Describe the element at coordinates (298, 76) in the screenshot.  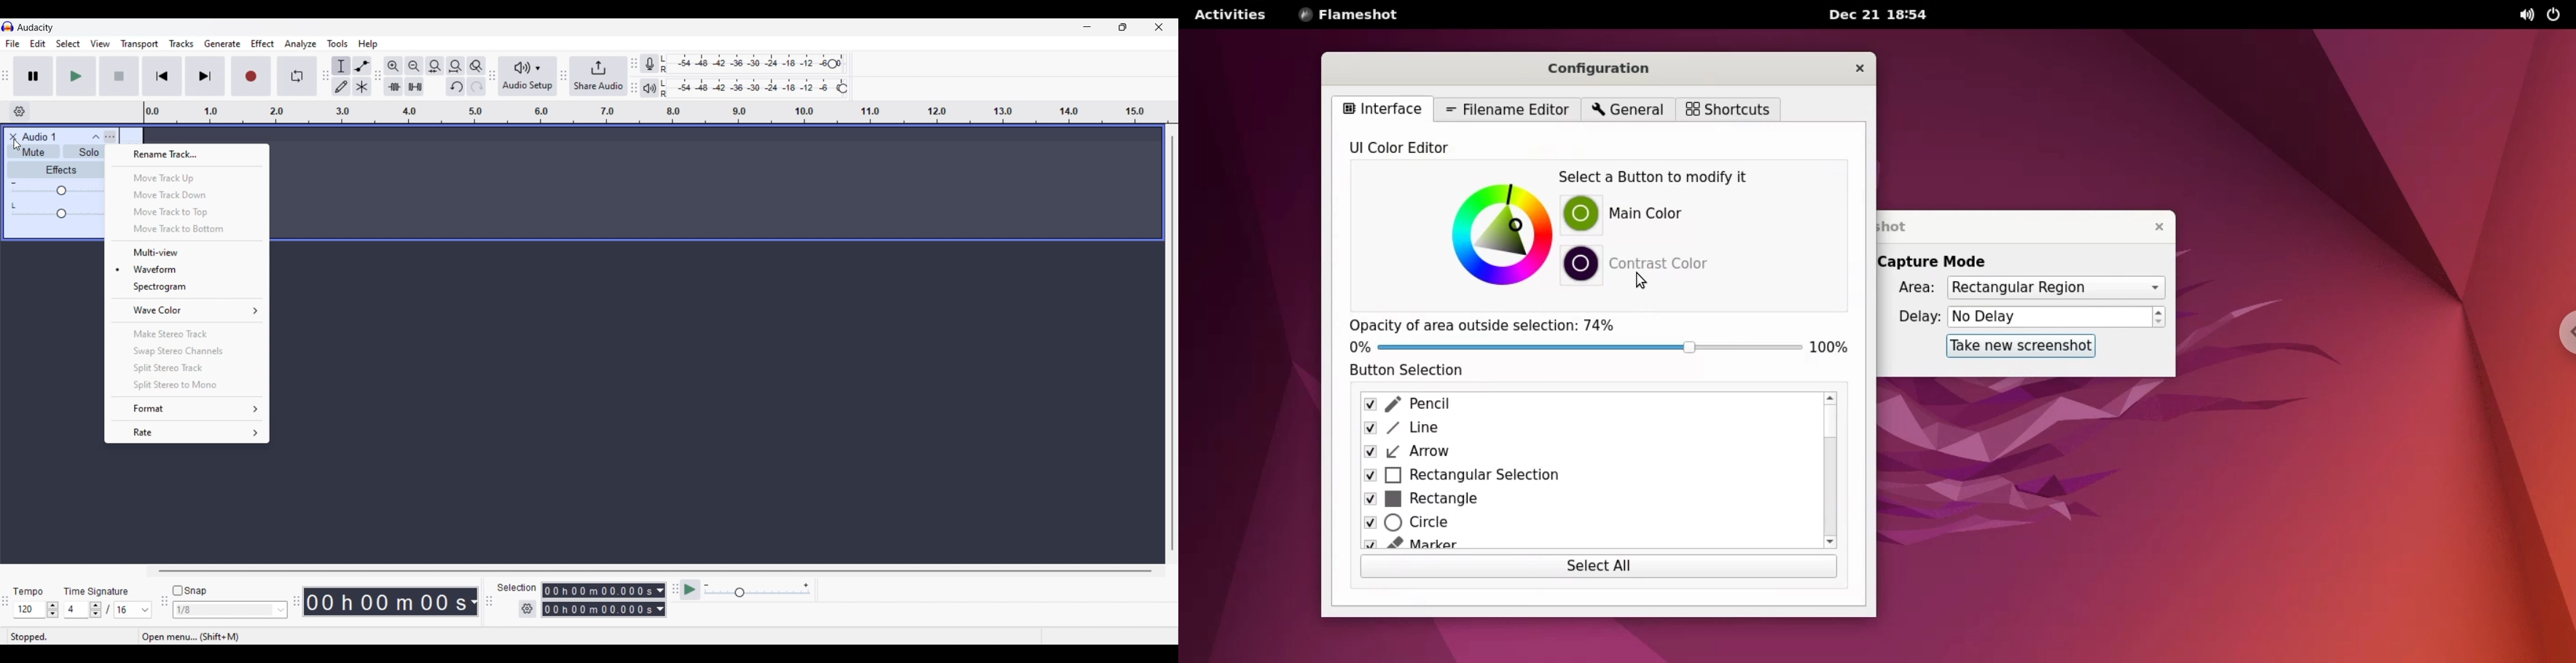
I see `Enable looping` at that location.